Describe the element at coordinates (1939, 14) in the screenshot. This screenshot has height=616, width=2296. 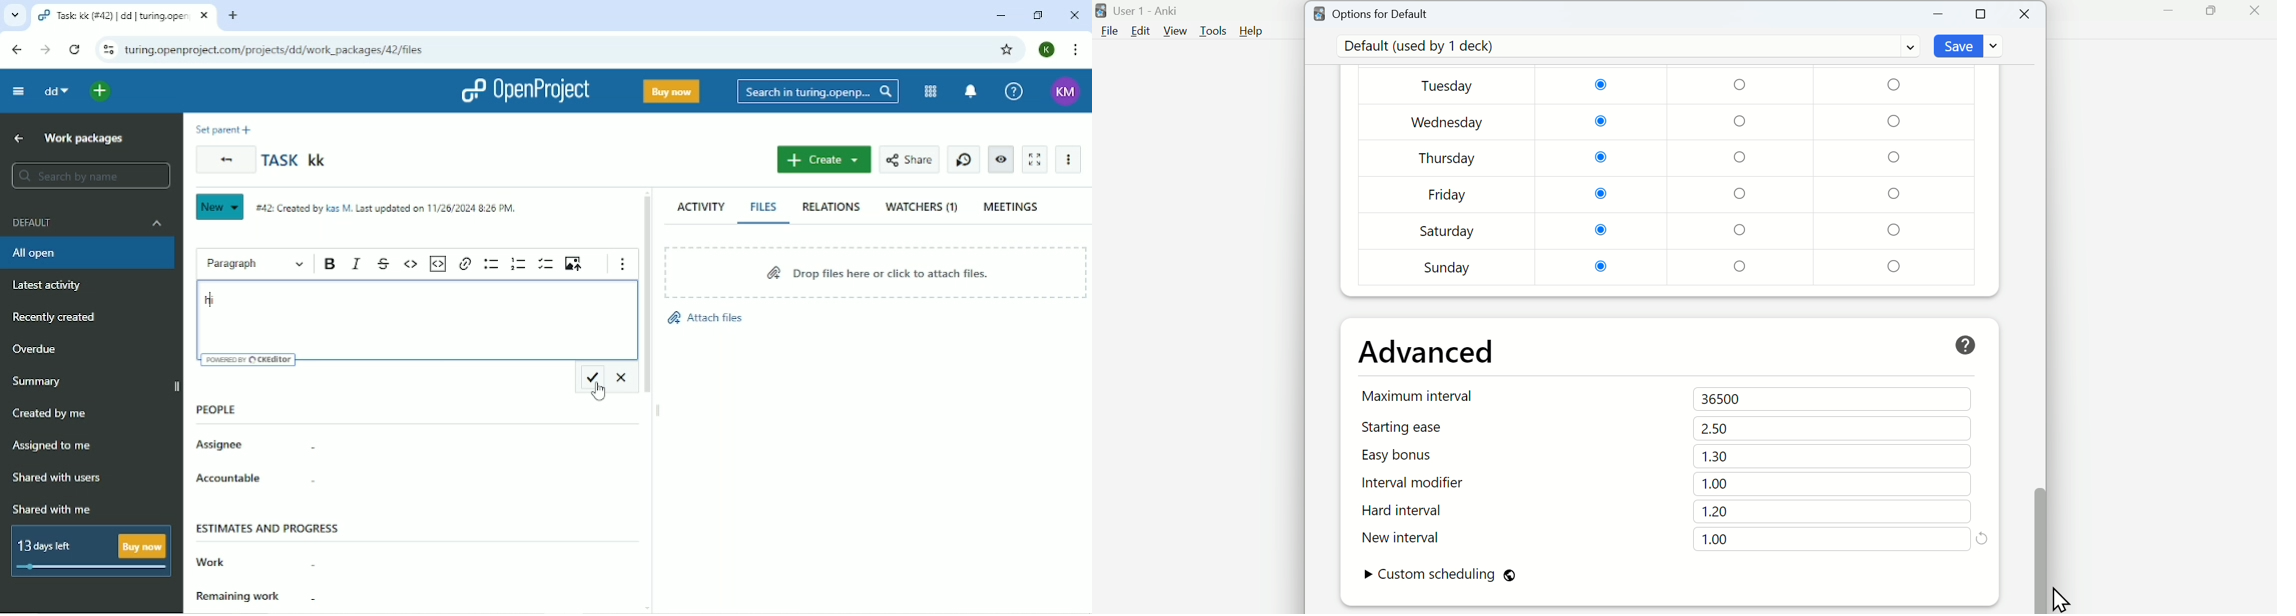
I see `Minimize` at that location.